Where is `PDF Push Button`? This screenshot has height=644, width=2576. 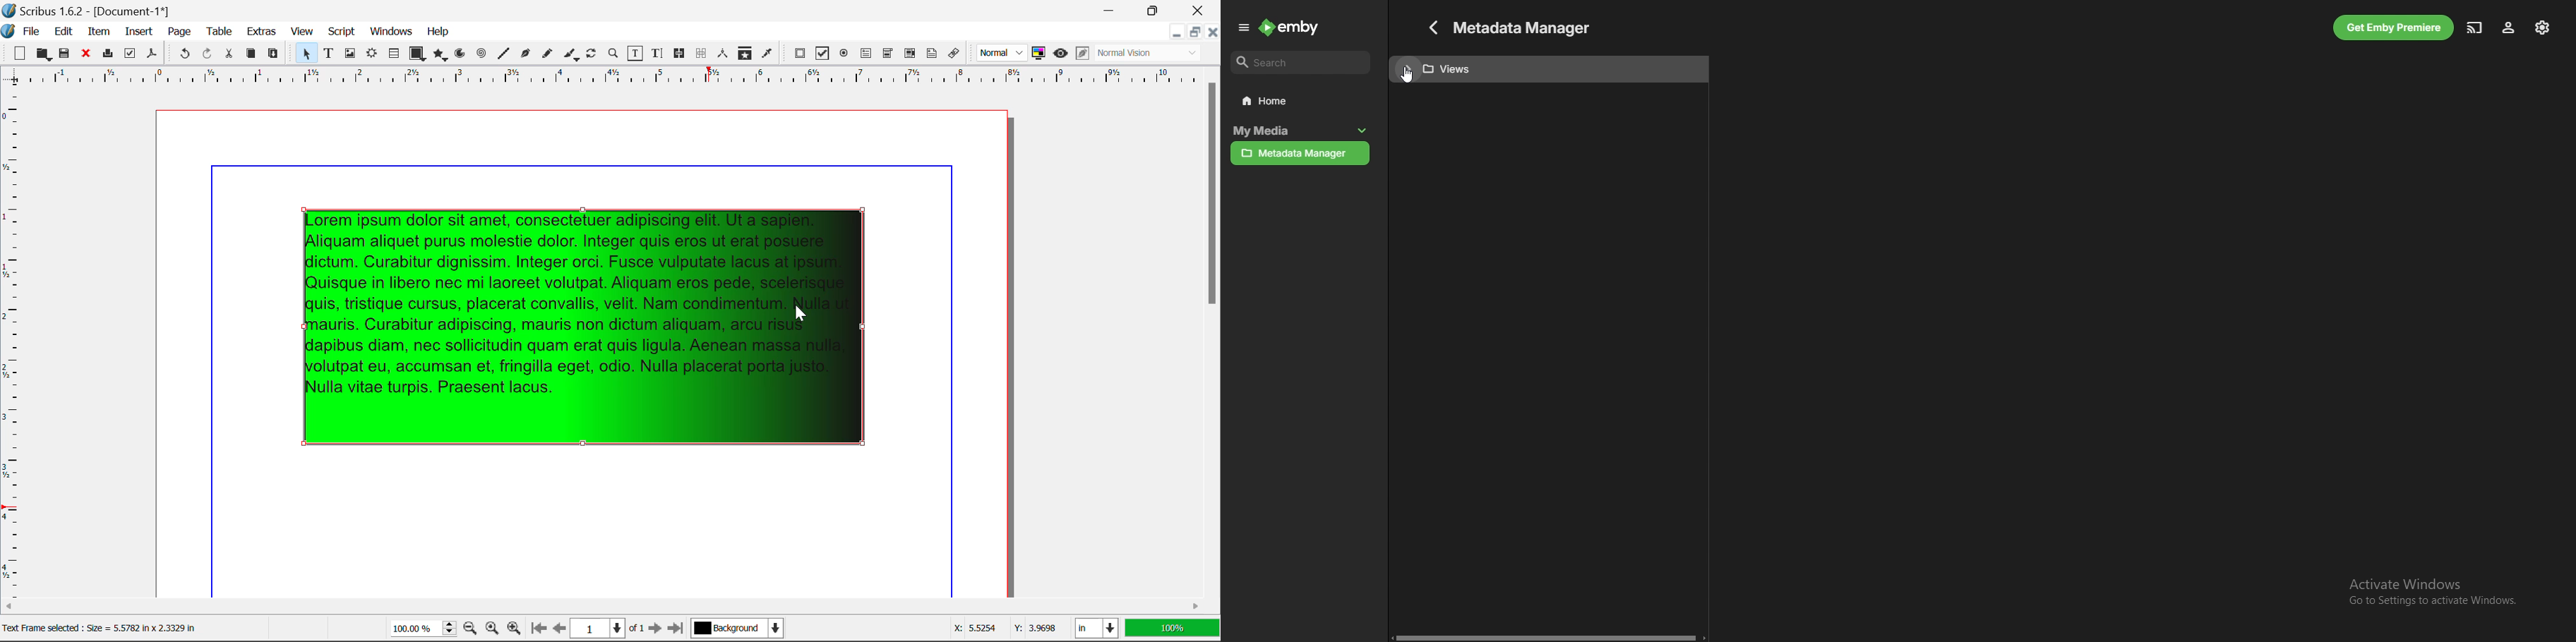 PDF Push Button is located at coordinates (800, 53).